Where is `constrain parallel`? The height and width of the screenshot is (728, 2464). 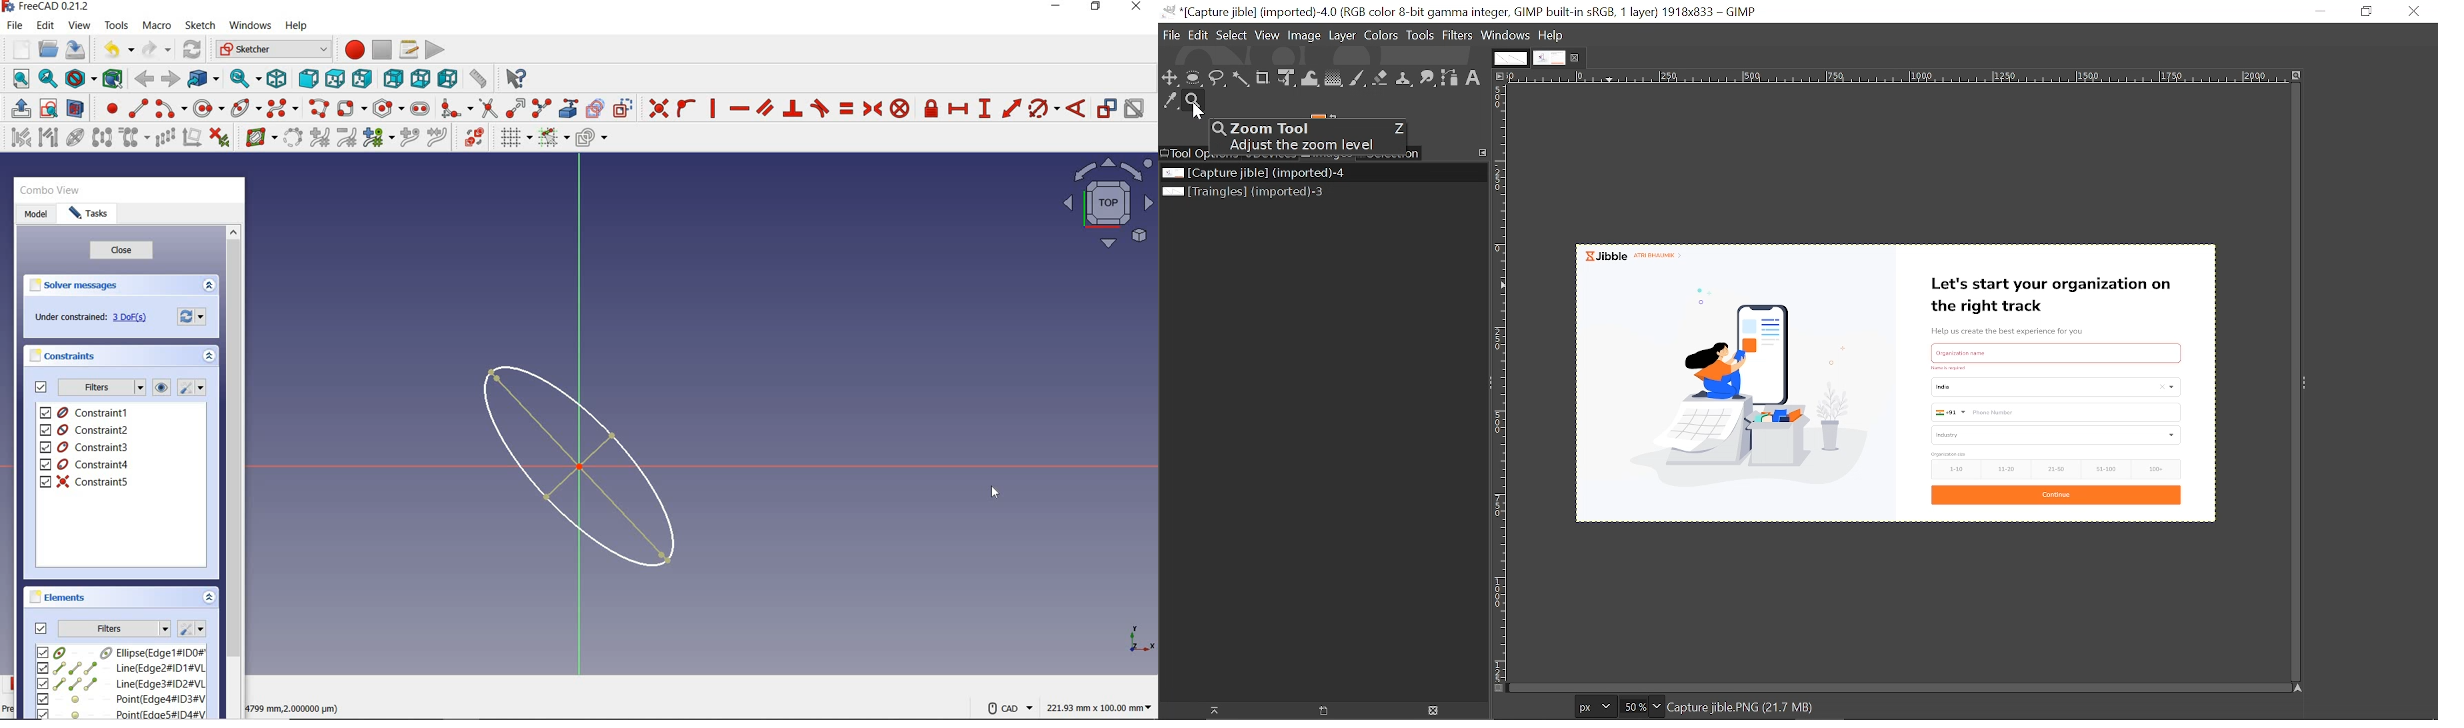
constrain parallel is located at coordinates (764, 107).